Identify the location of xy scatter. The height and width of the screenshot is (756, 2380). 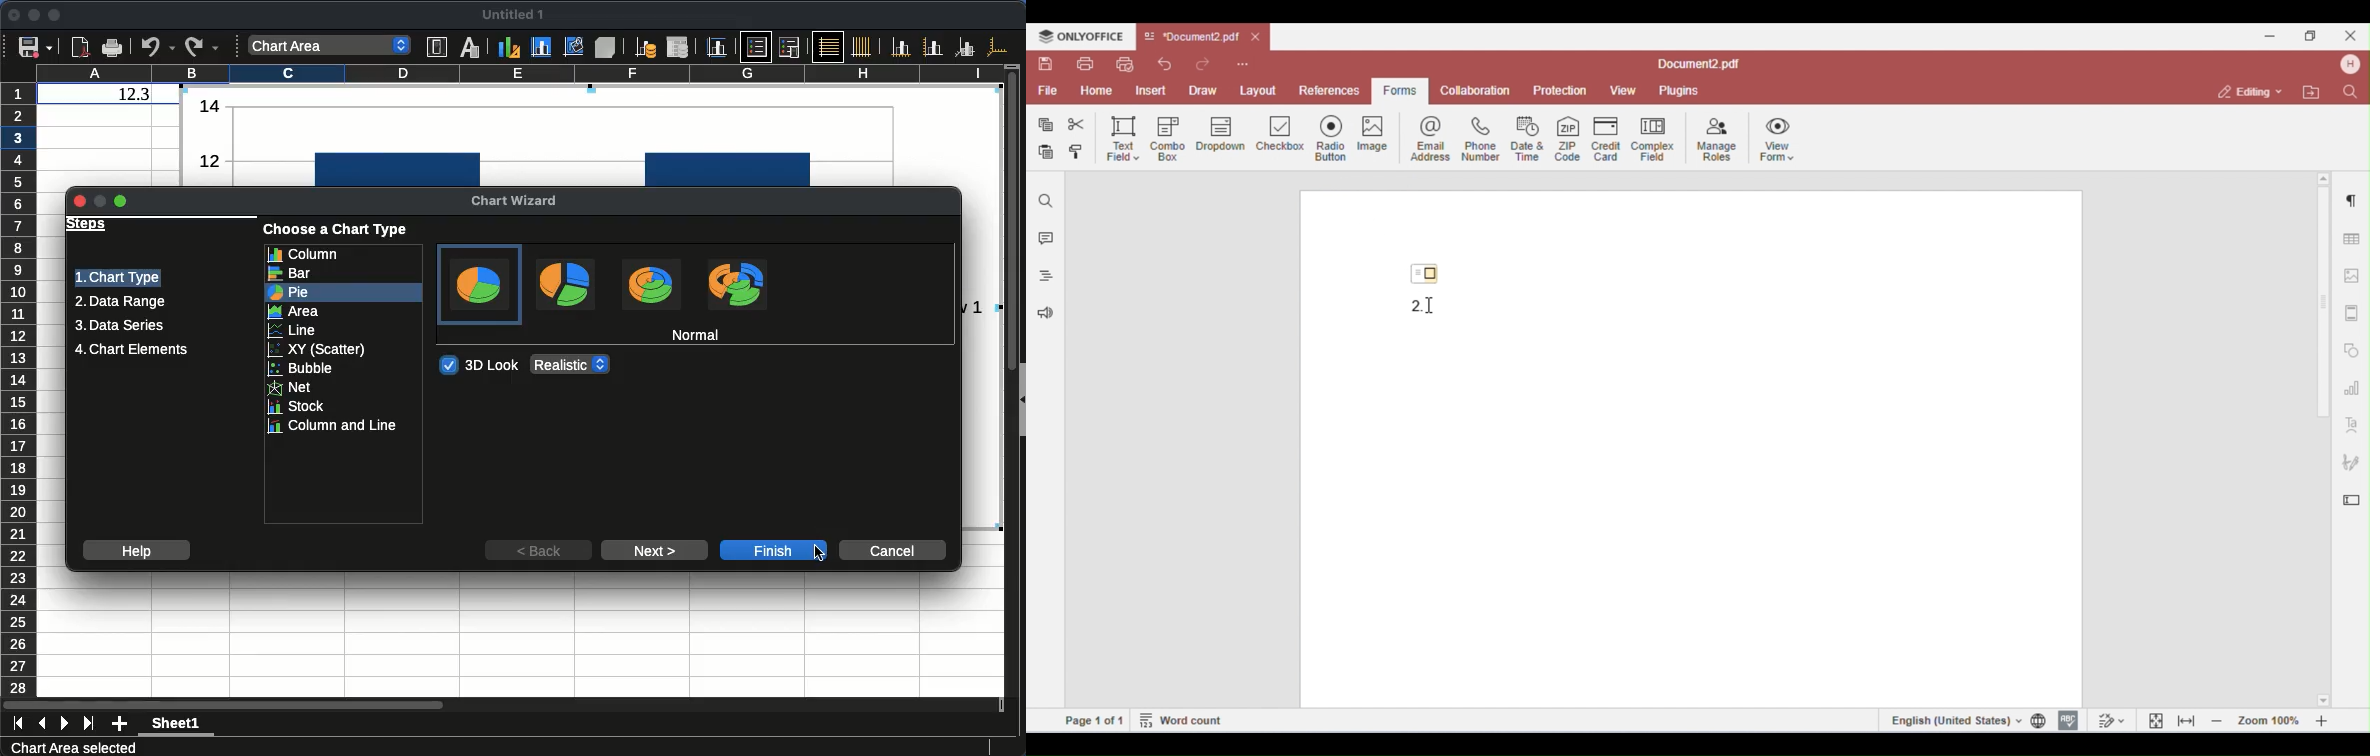
(343, 349).